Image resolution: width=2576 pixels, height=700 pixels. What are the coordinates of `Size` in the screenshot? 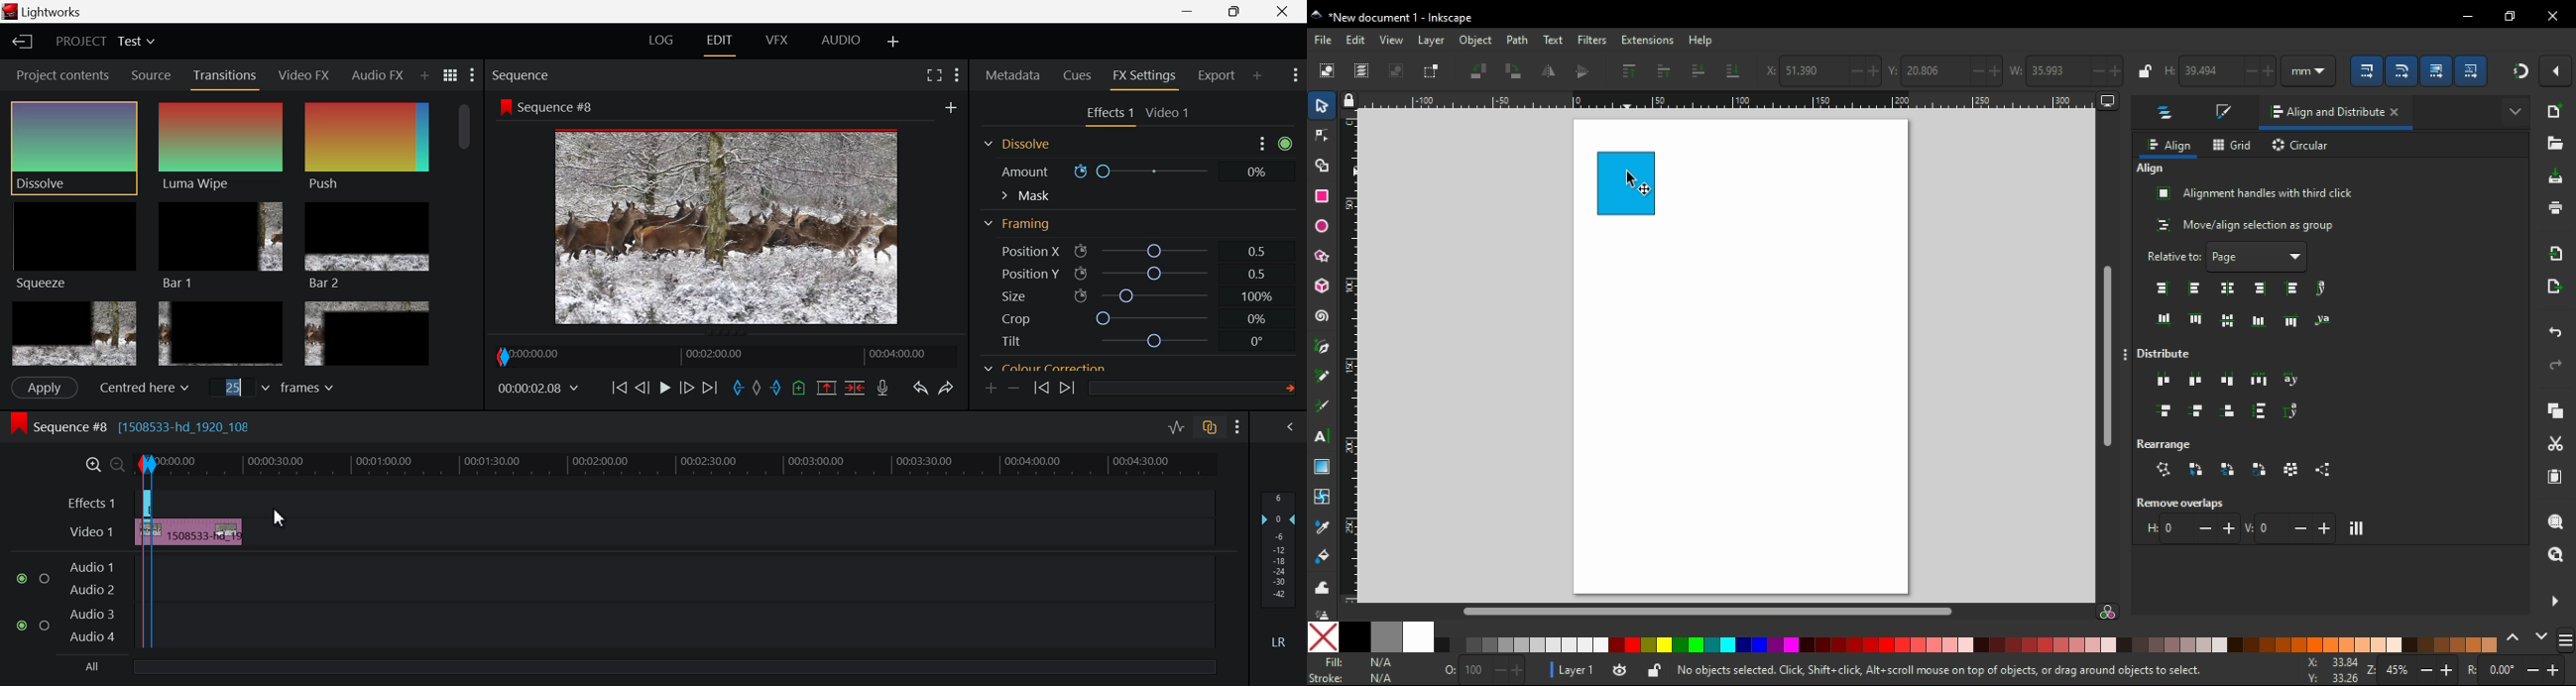 It's located at (1131, 216).